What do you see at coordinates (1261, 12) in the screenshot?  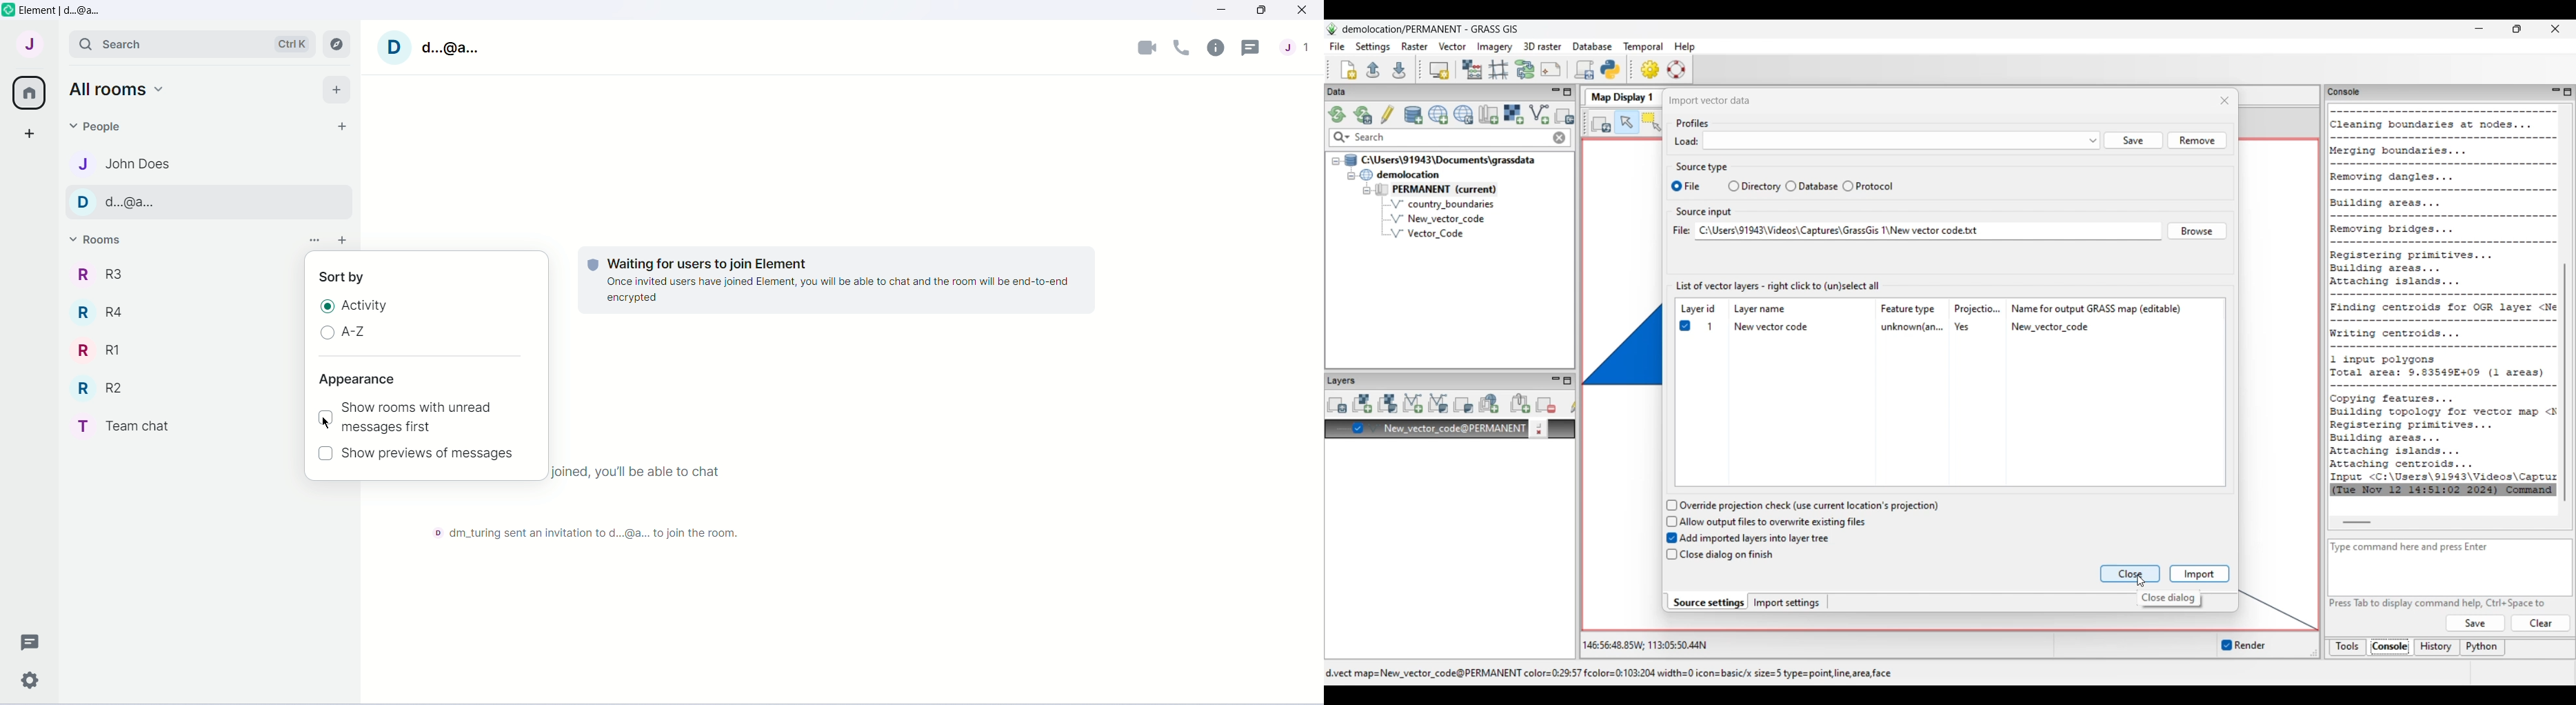 I see `Maximize` at bounding box center [1261, 12].